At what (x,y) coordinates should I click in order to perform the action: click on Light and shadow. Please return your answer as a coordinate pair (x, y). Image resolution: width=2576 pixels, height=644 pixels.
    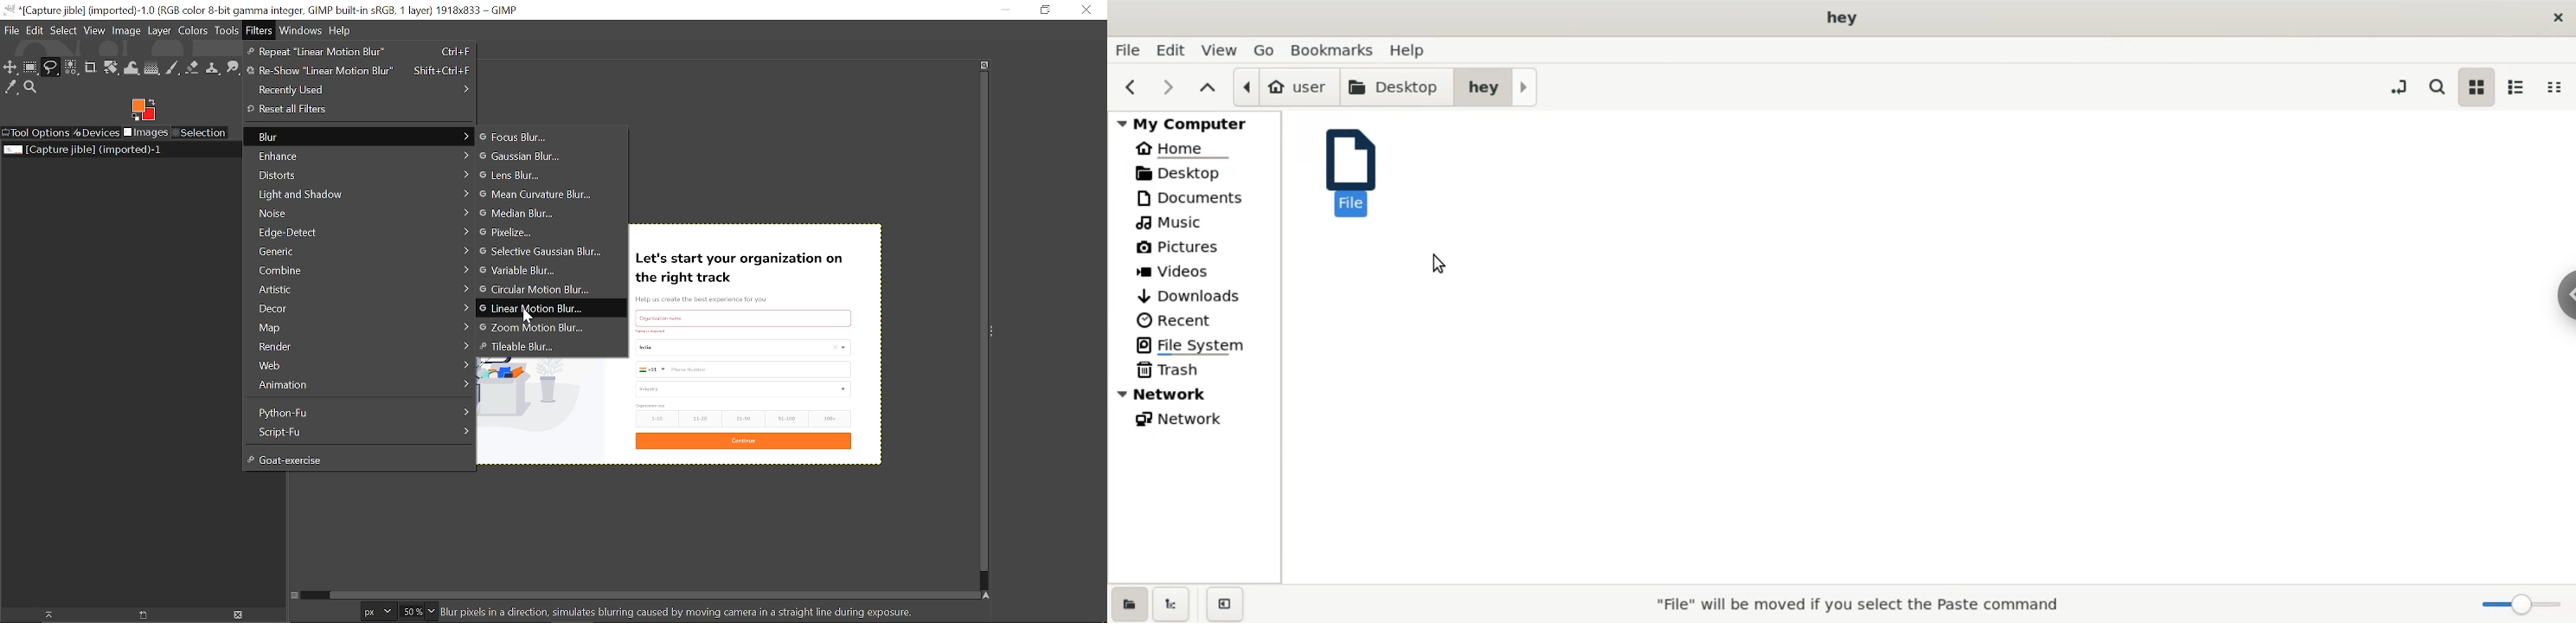
    Looking at the image, I should click on (358, 196).